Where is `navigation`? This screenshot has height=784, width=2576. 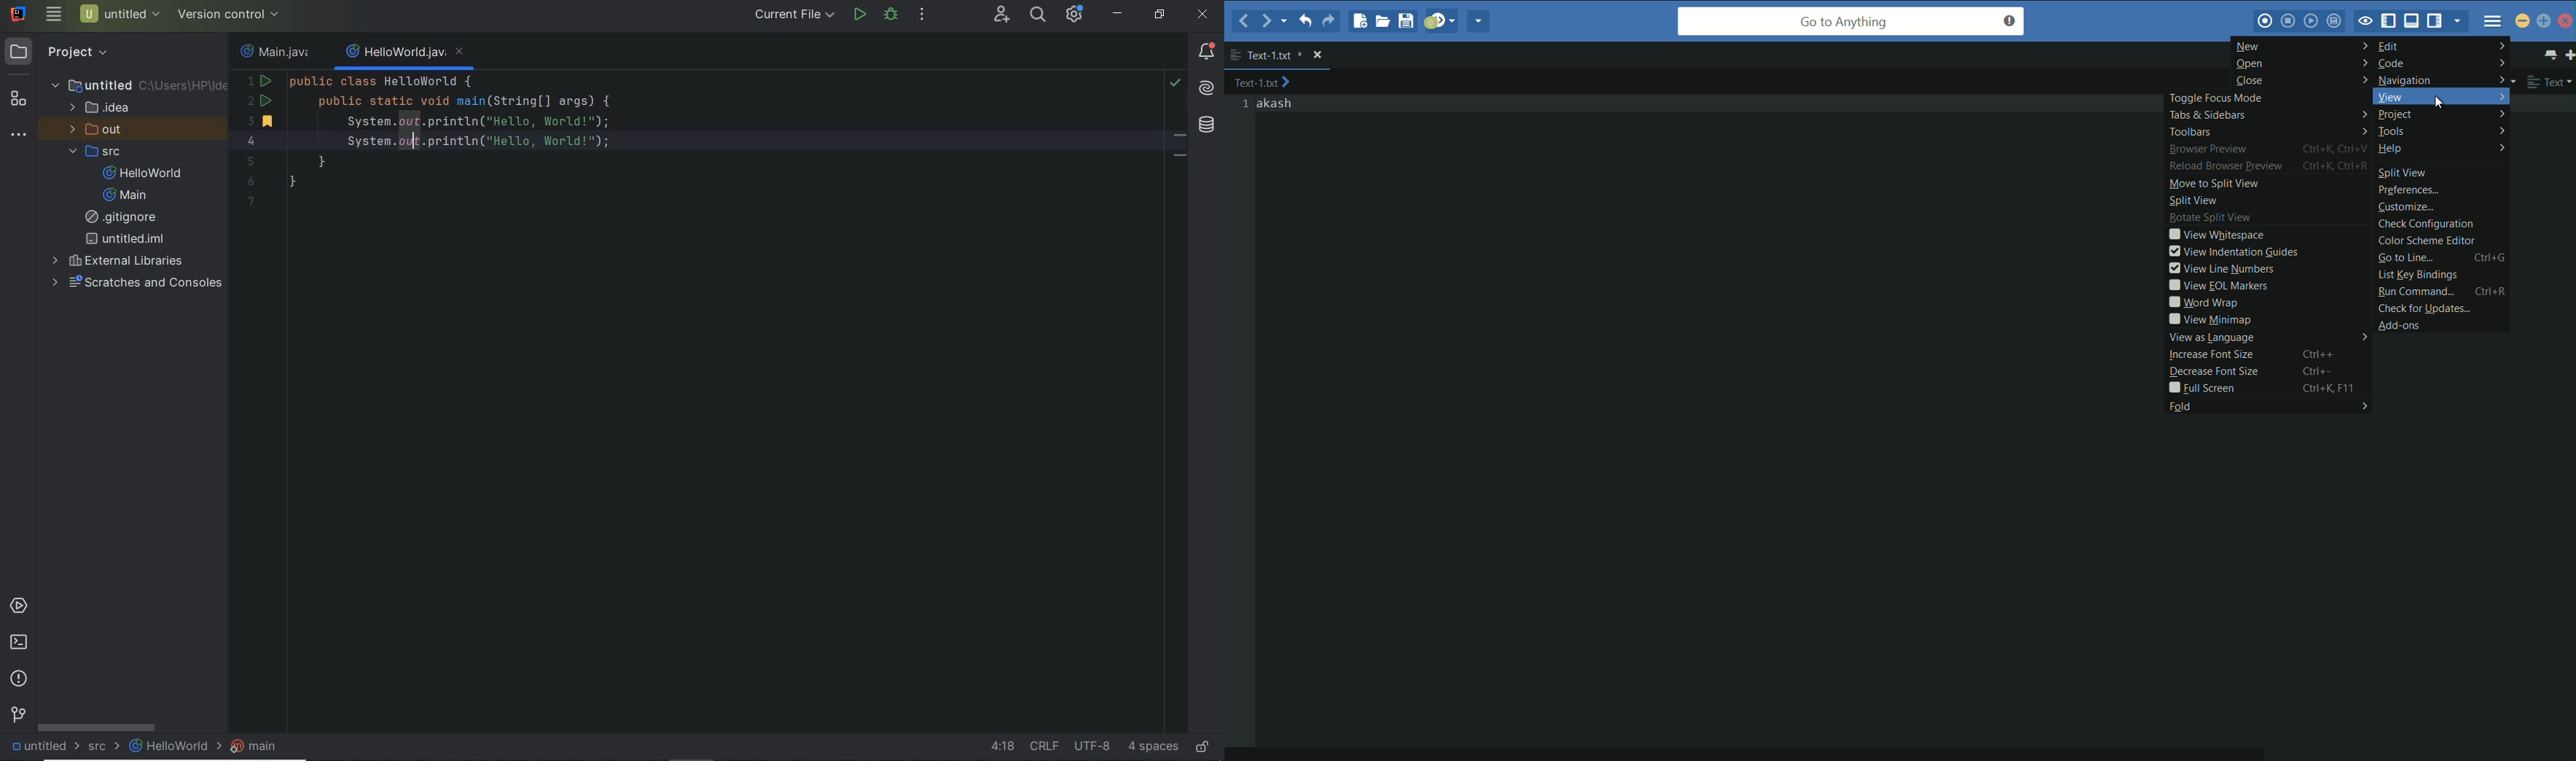 navigation is located at coordinates (2443, 79).